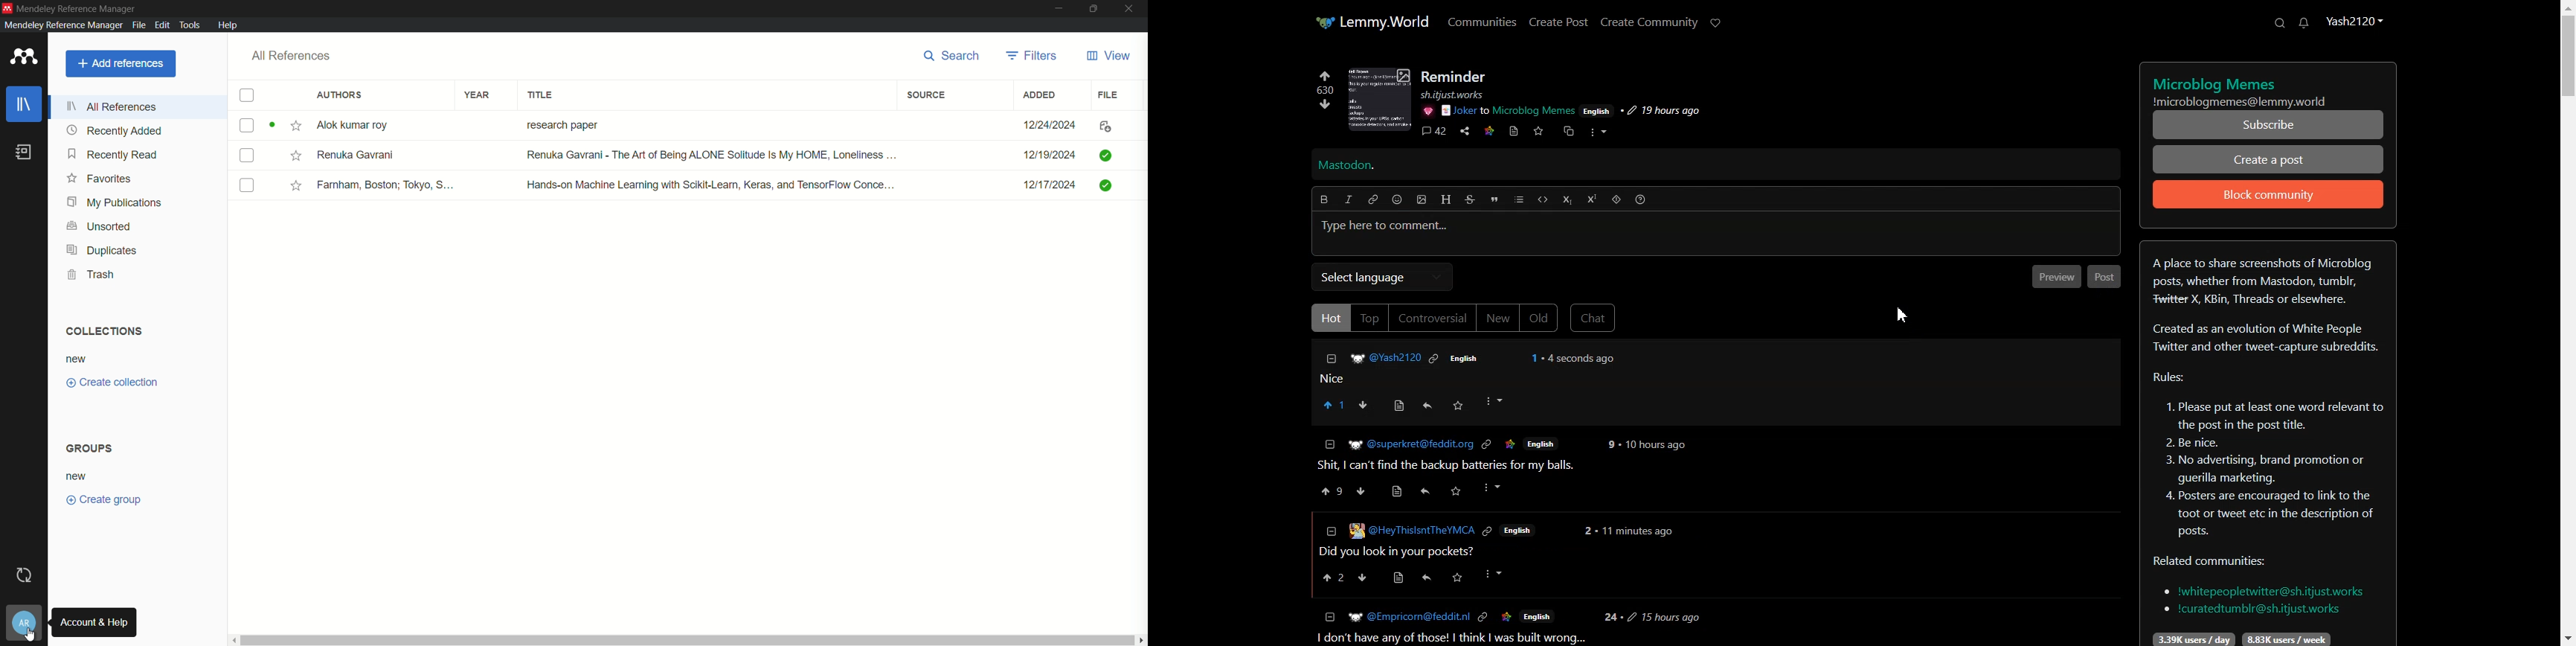  What do you see at coordinates (1461, 358) in the screenshot?
I see `English` at bounding box center [1461, 358].